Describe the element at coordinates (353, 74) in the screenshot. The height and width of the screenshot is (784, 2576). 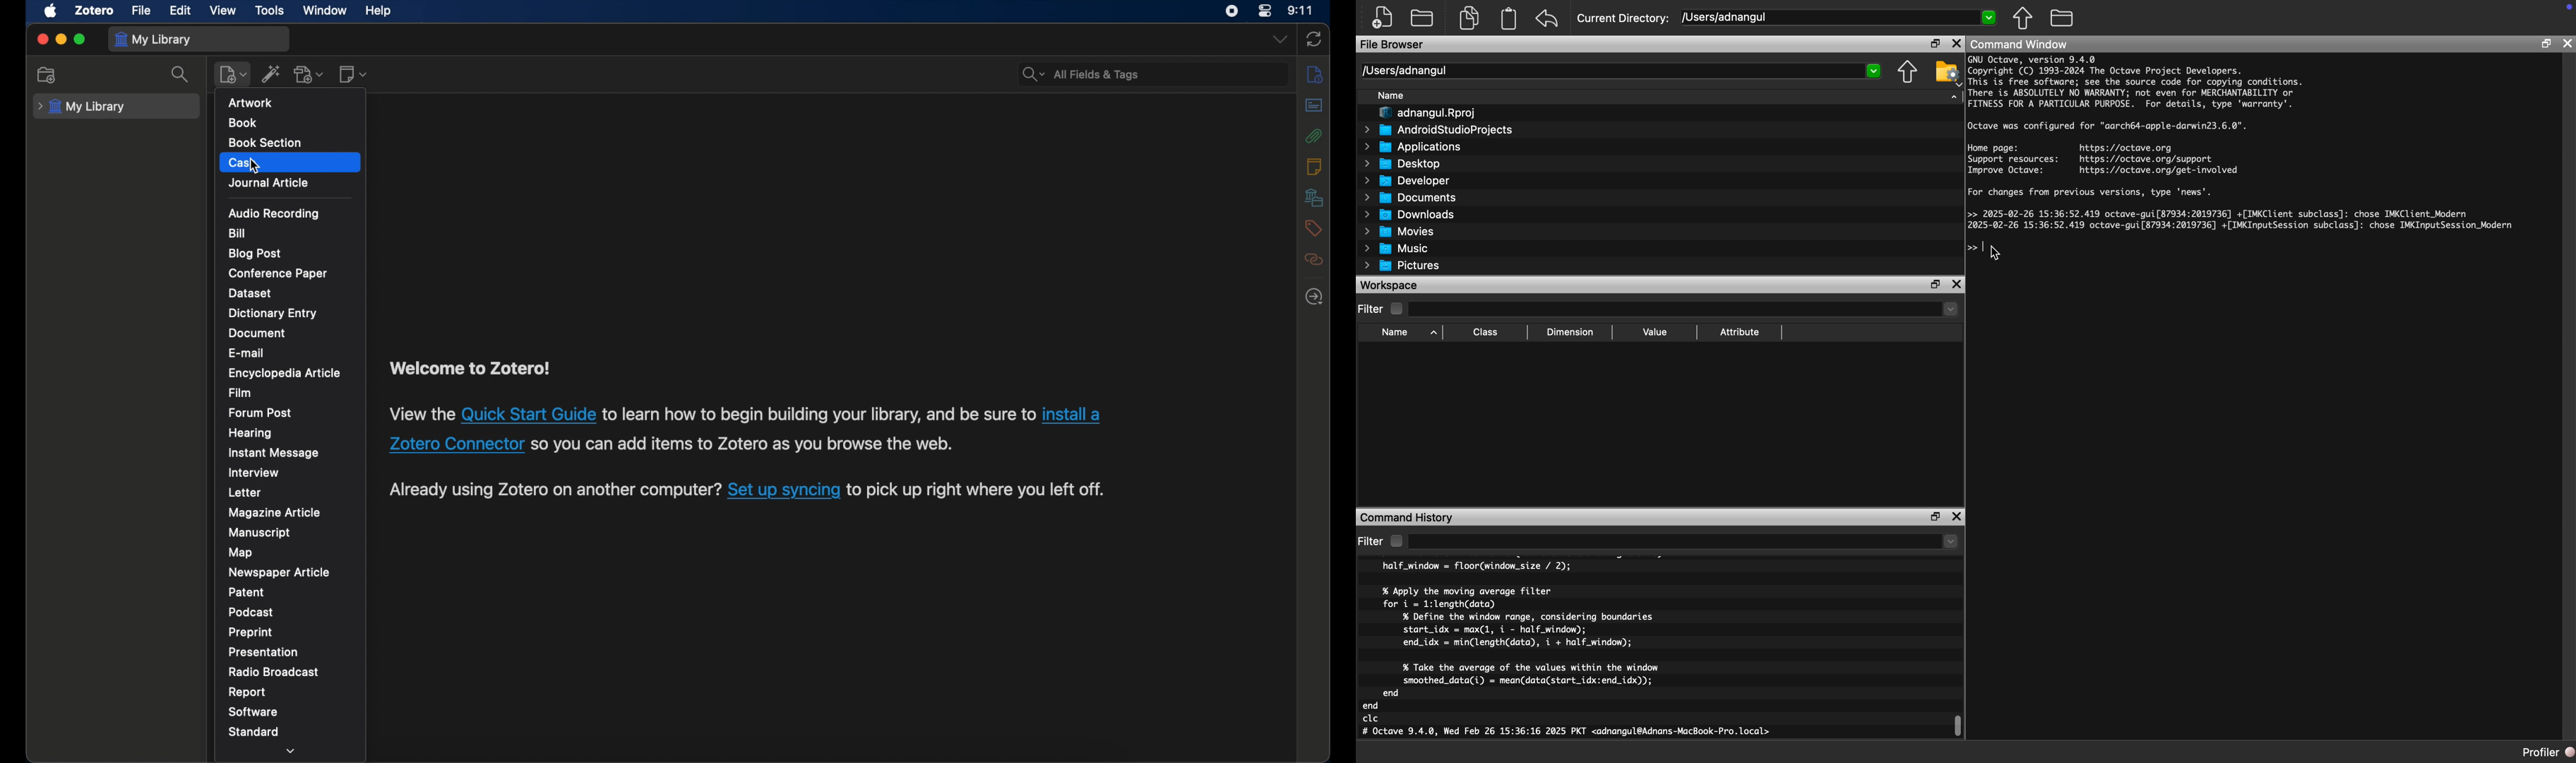
I see `new note` at that location.